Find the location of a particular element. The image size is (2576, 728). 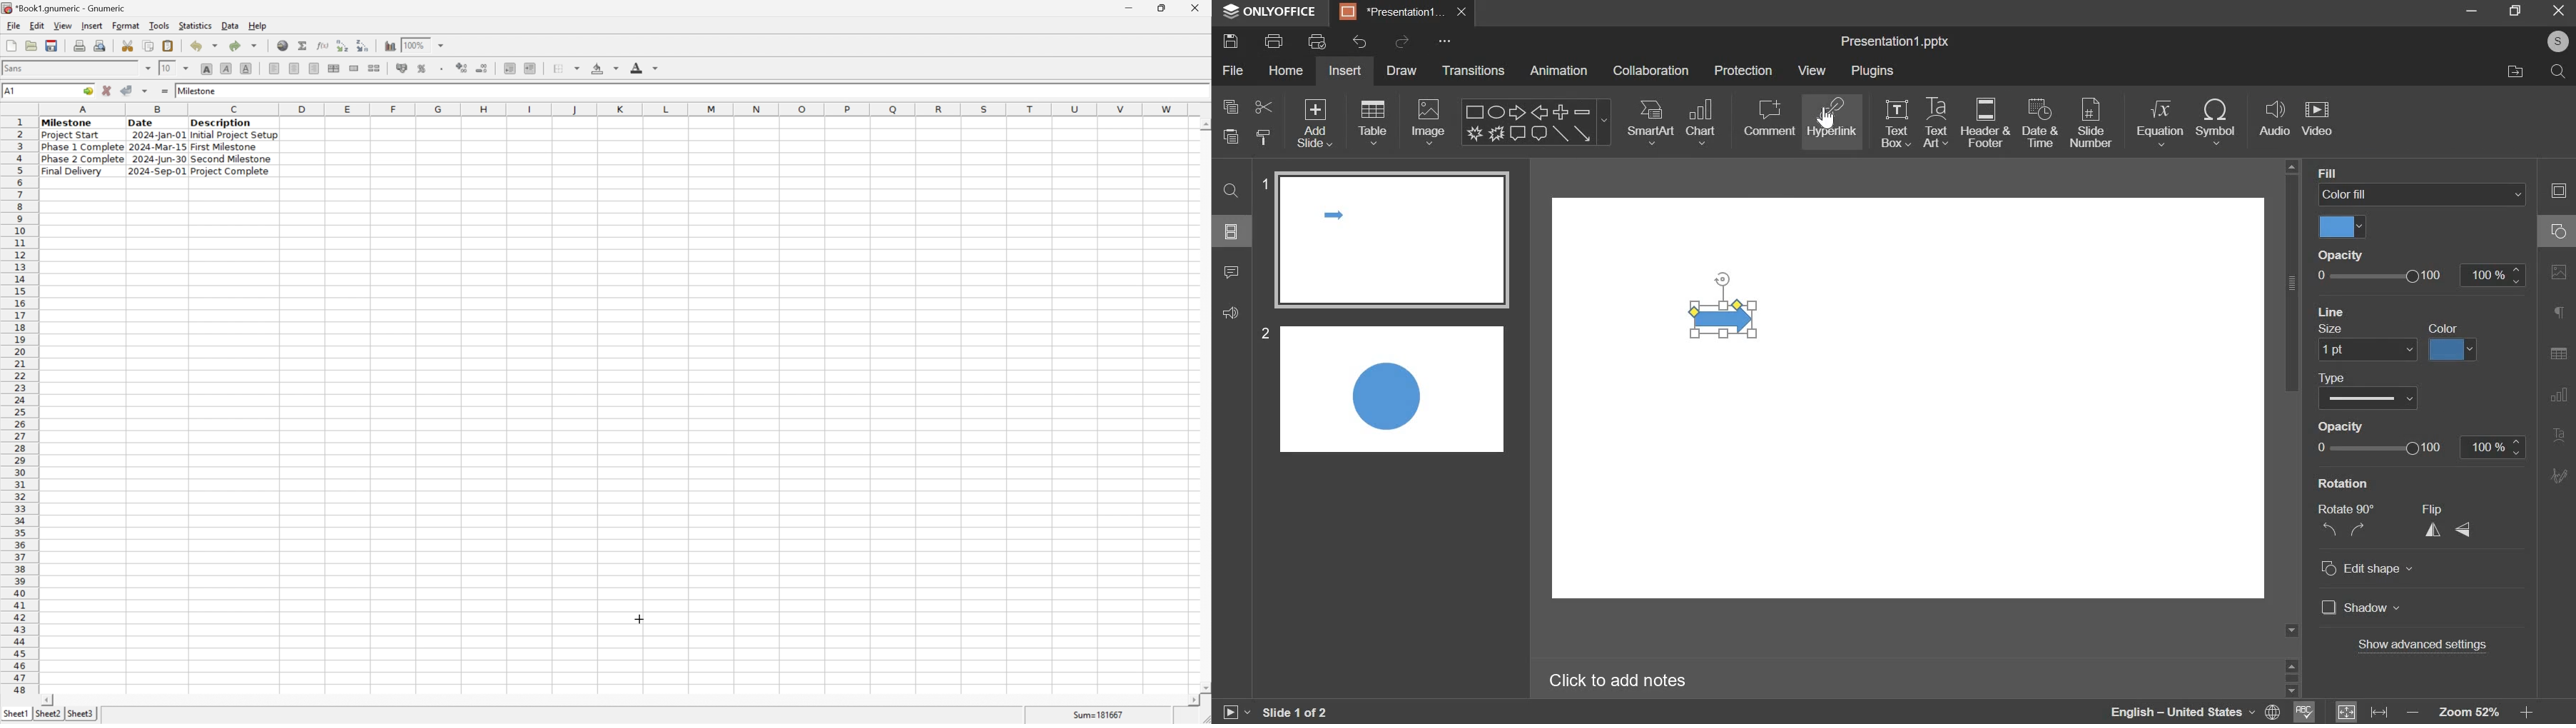

center horizontally across selection is located at coordinates (334, 68).